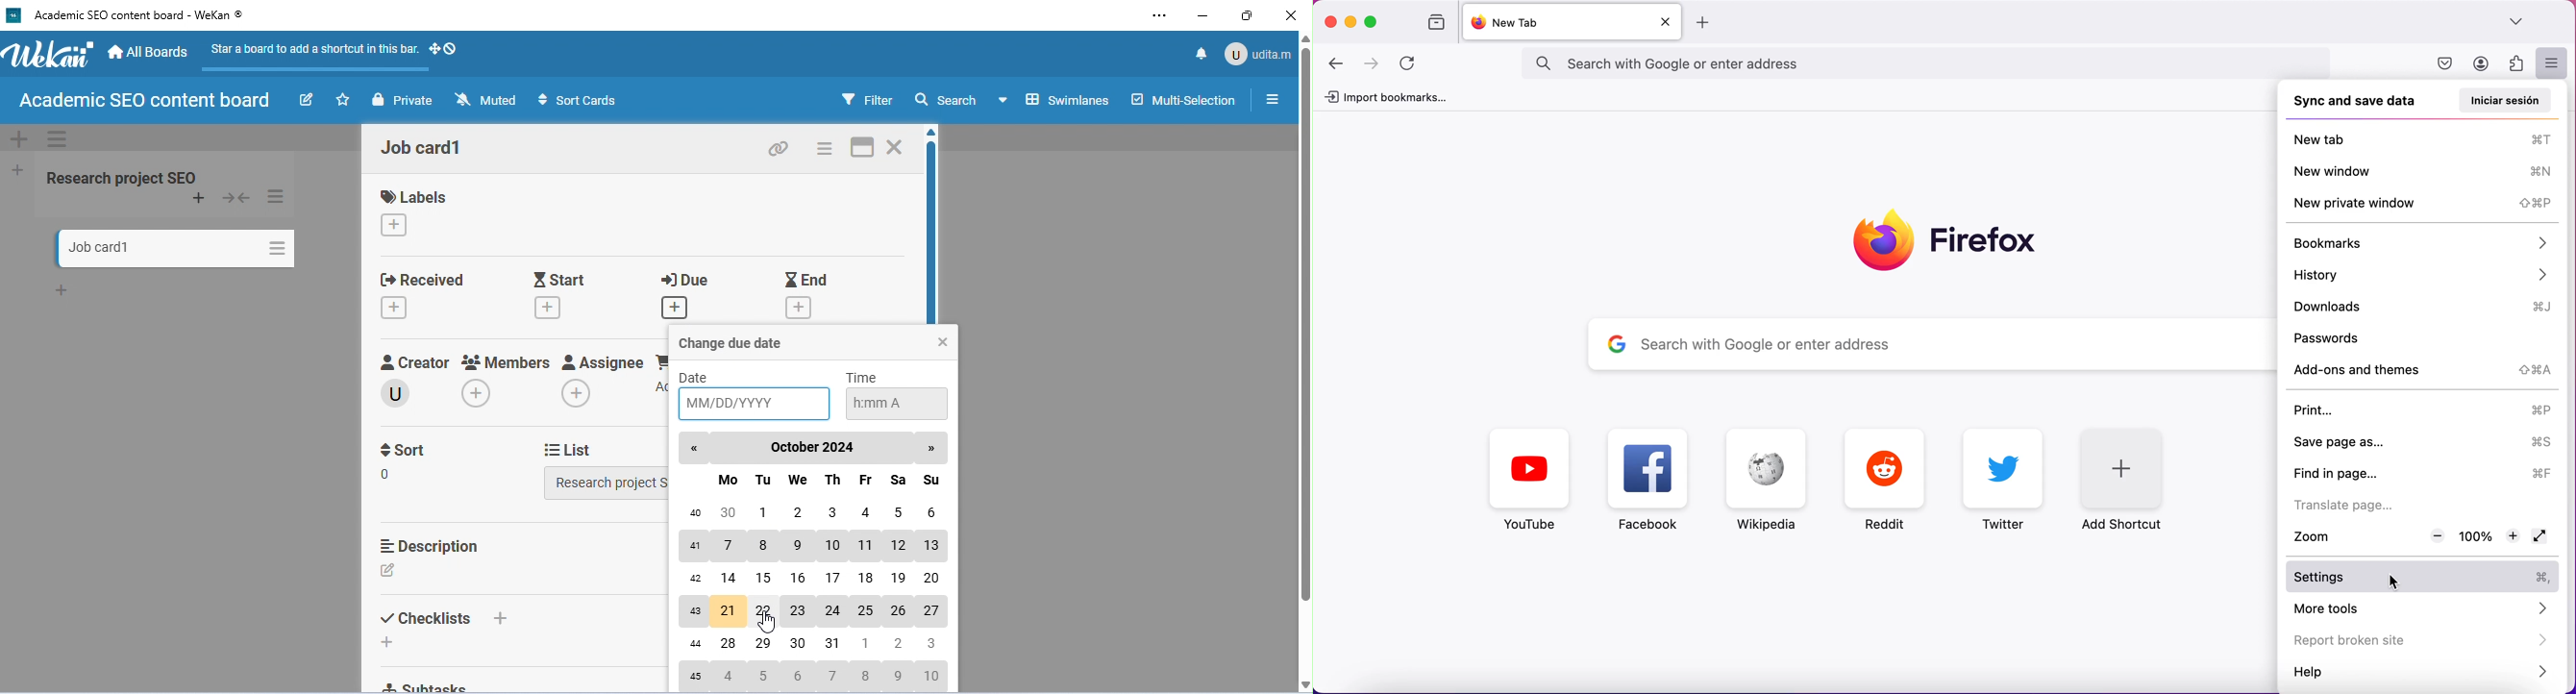  Describe the element at coordinates (64, 290) in the screenshot. I see `add card to bottom` at that location.